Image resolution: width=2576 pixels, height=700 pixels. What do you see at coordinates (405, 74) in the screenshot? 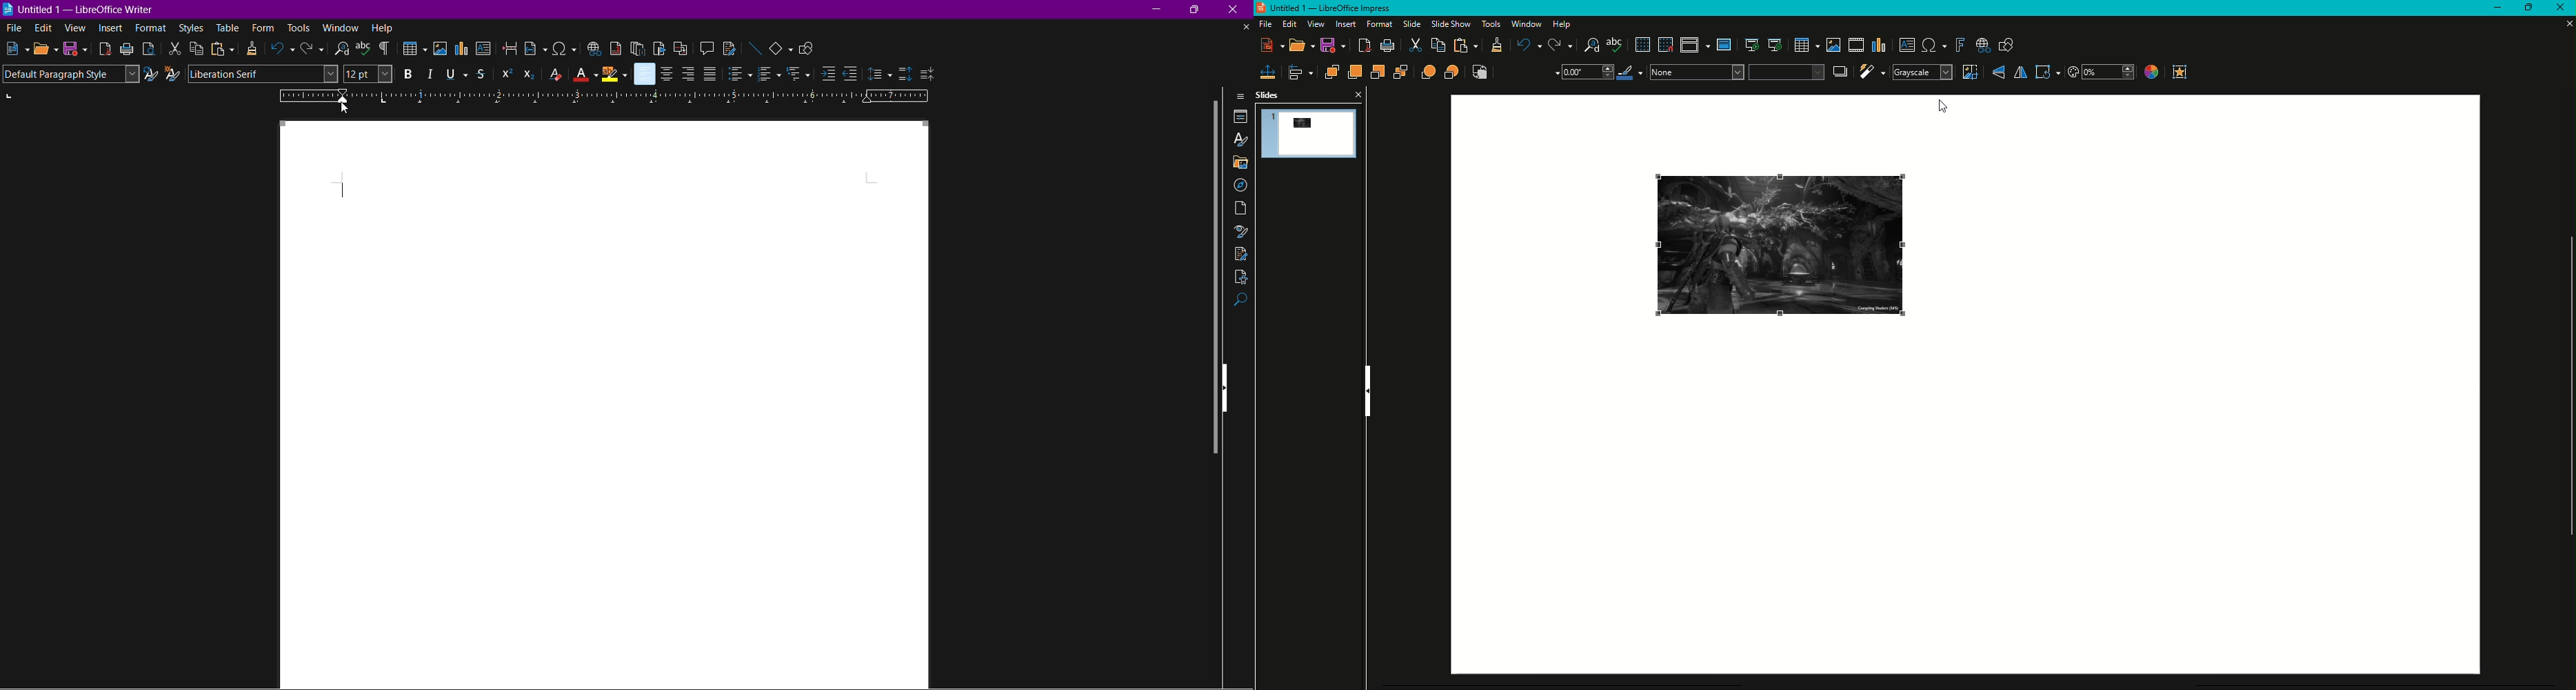
I see `Bold` at bounding box center [405, 74].